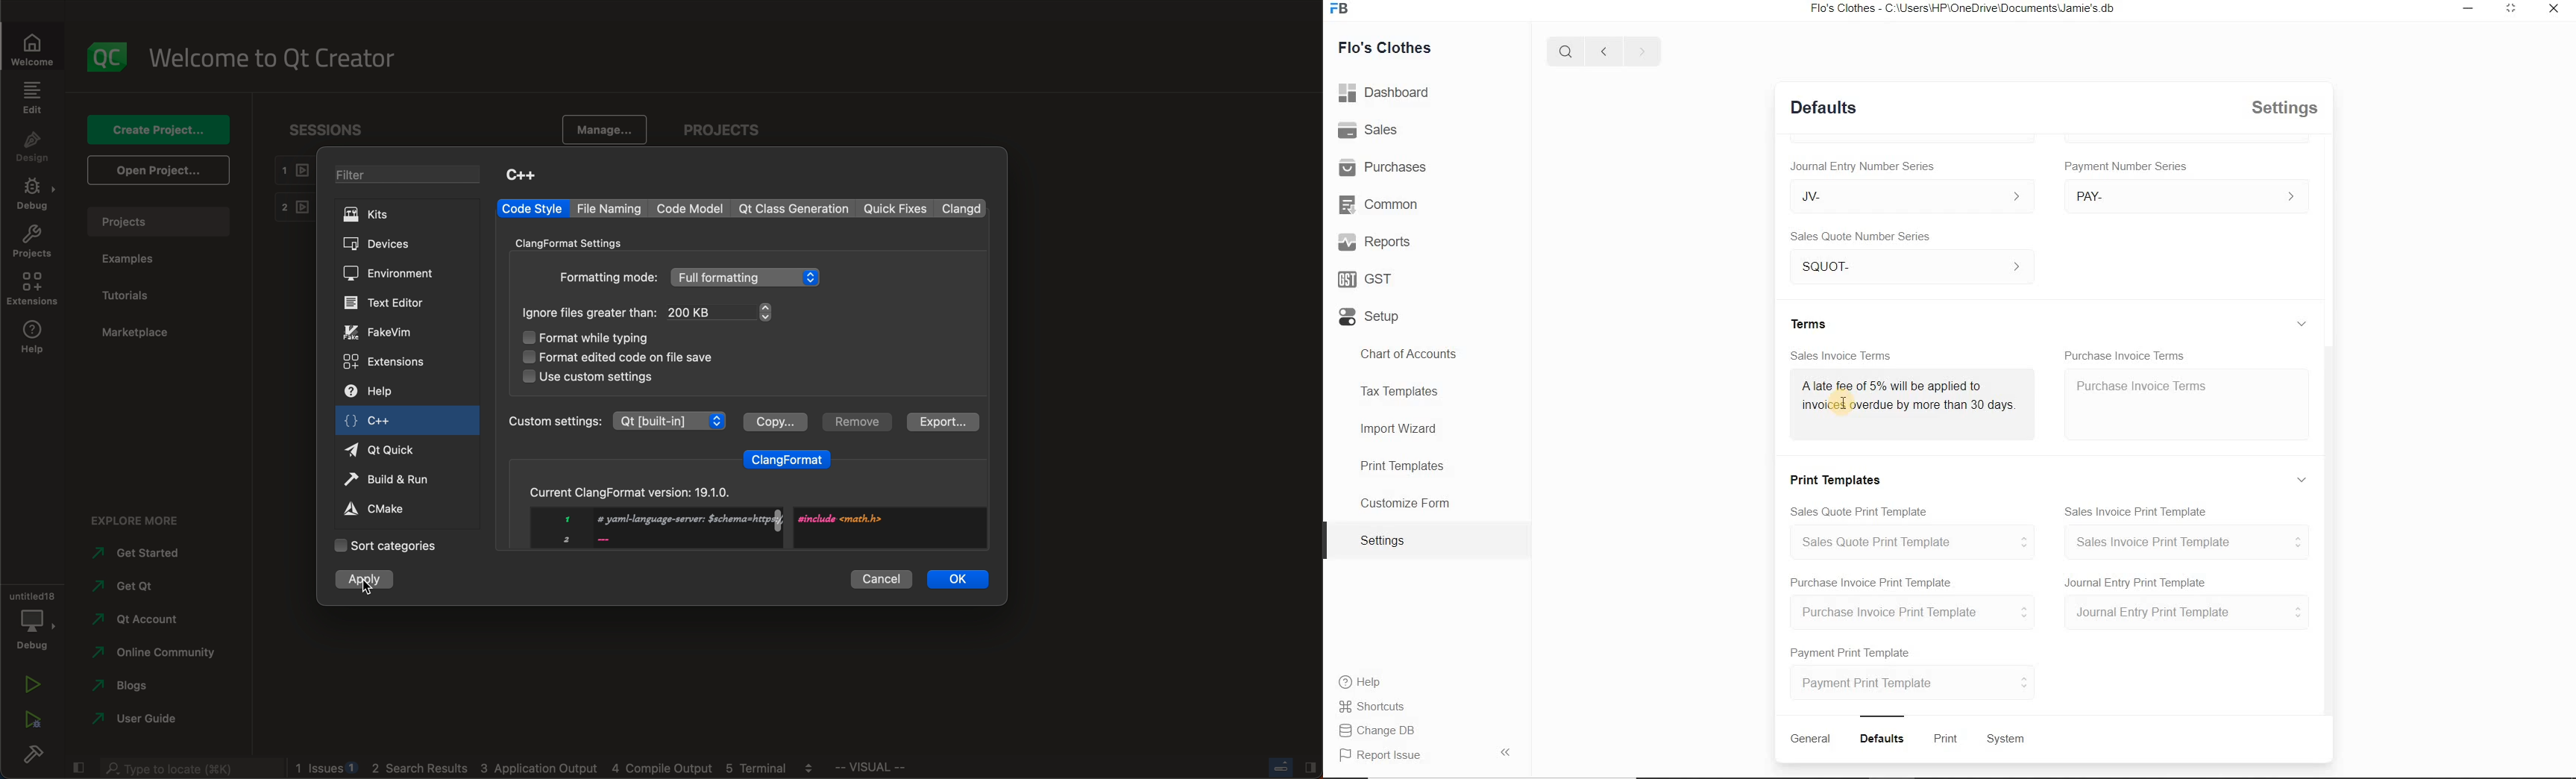 Image resolution: width=2576 pixels, height=784 pixels. I want to click on System, so click(2007, 739).